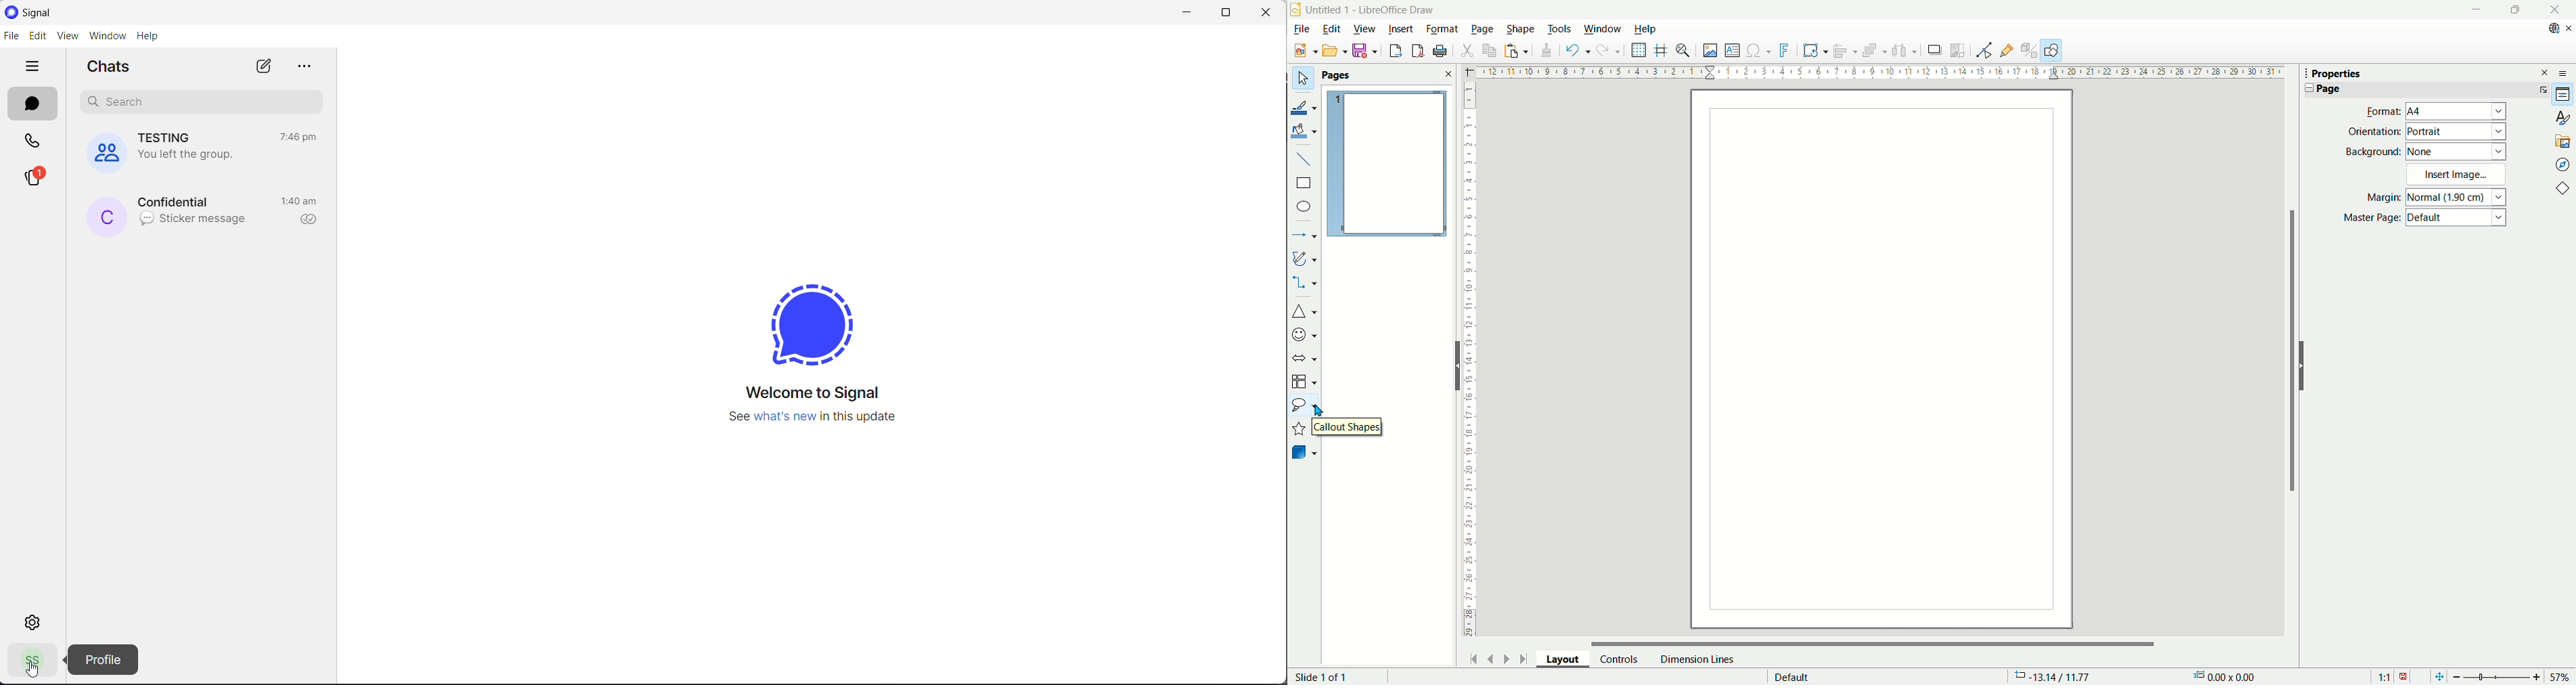 The image size is (2576, 700). I want to click on control, so click(1620, 659).